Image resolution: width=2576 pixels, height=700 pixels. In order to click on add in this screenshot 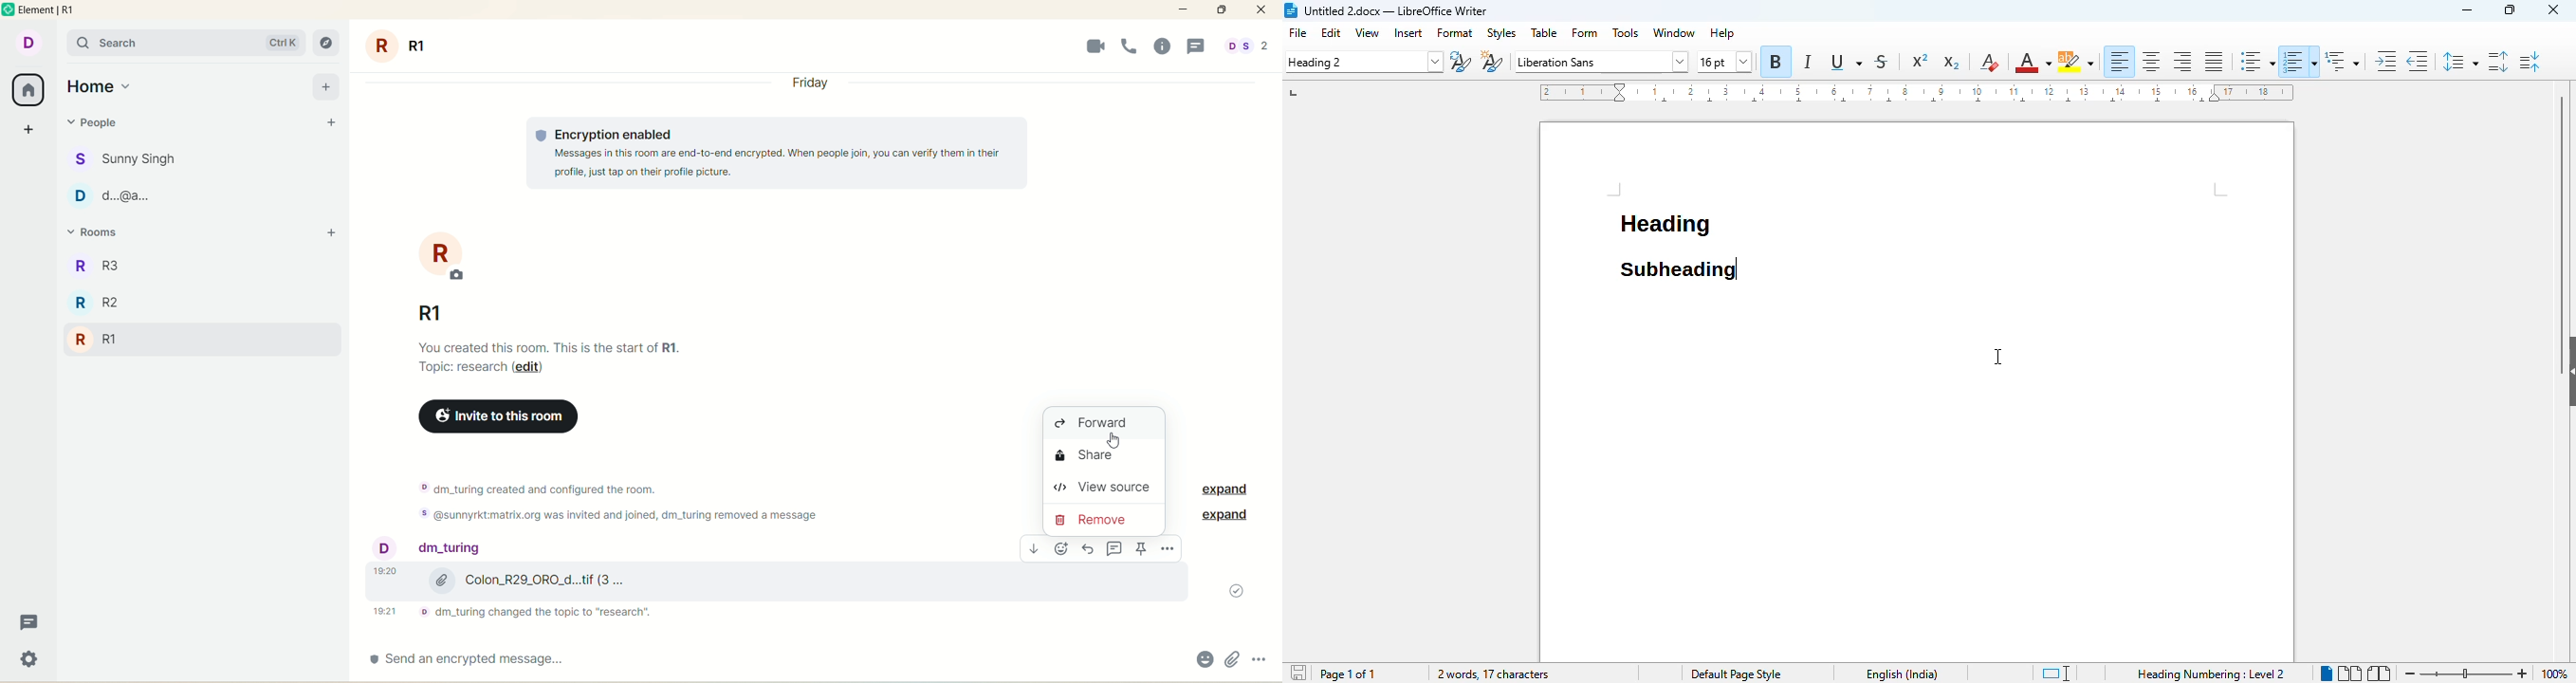, I will do `click(331, 233)`.